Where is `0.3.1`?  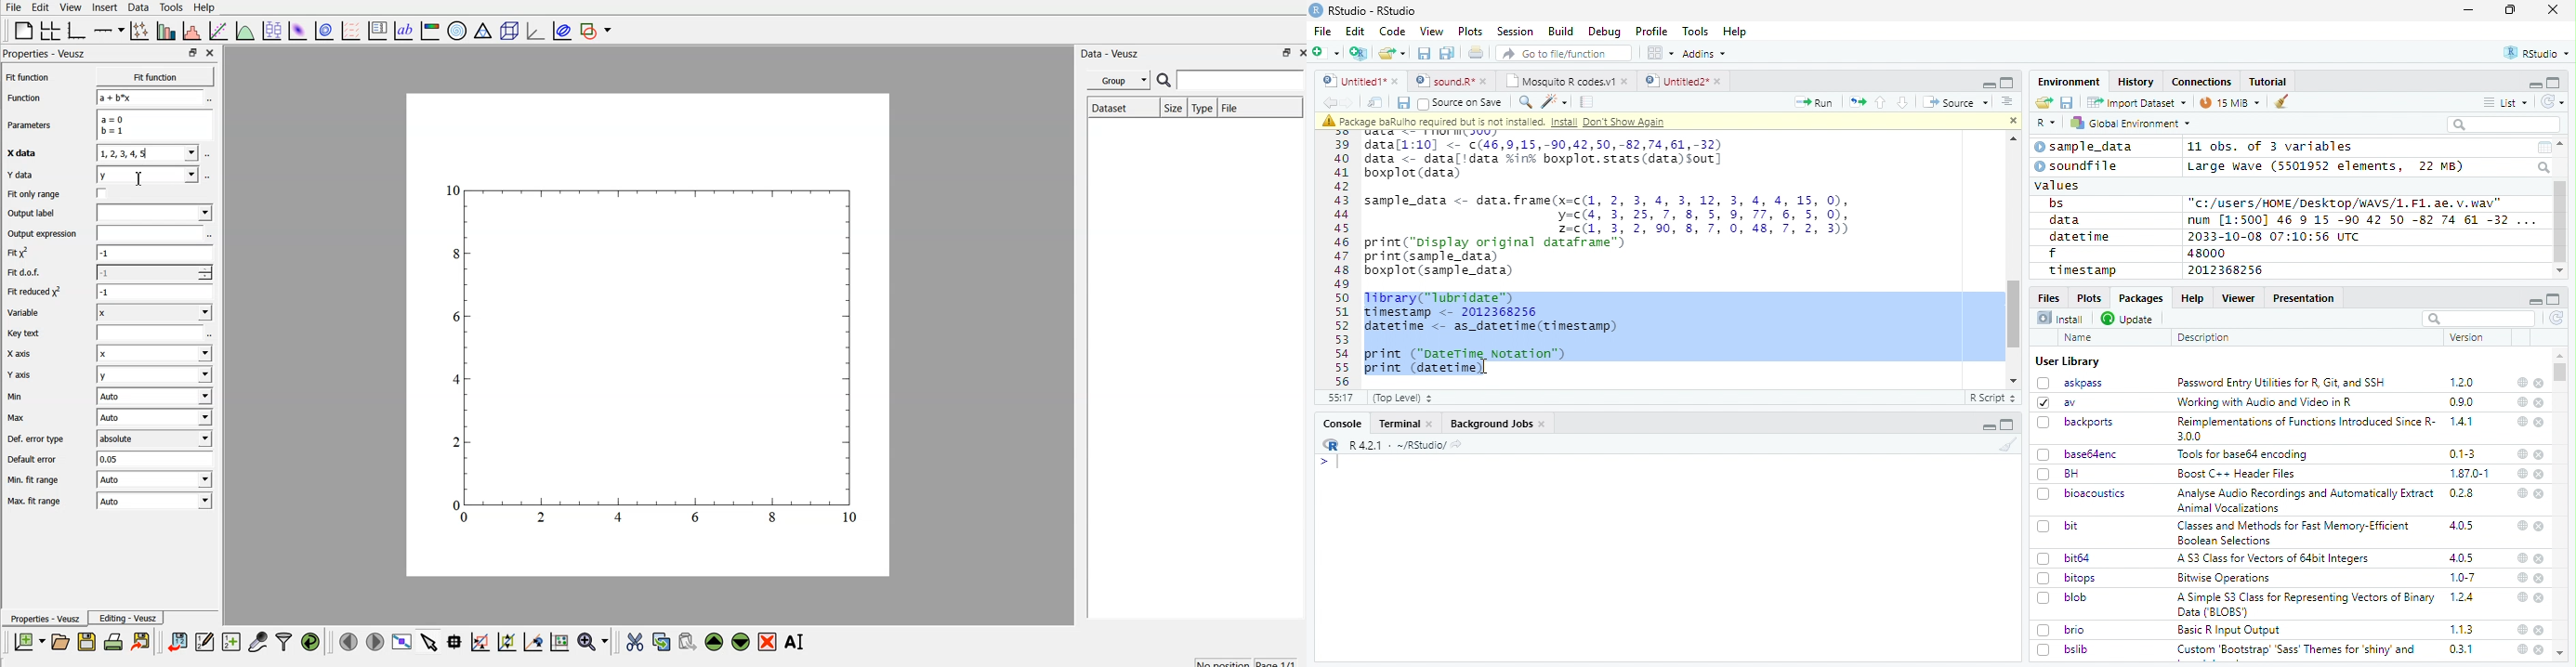 0.3.1 is located at coordinates (2461, 648).